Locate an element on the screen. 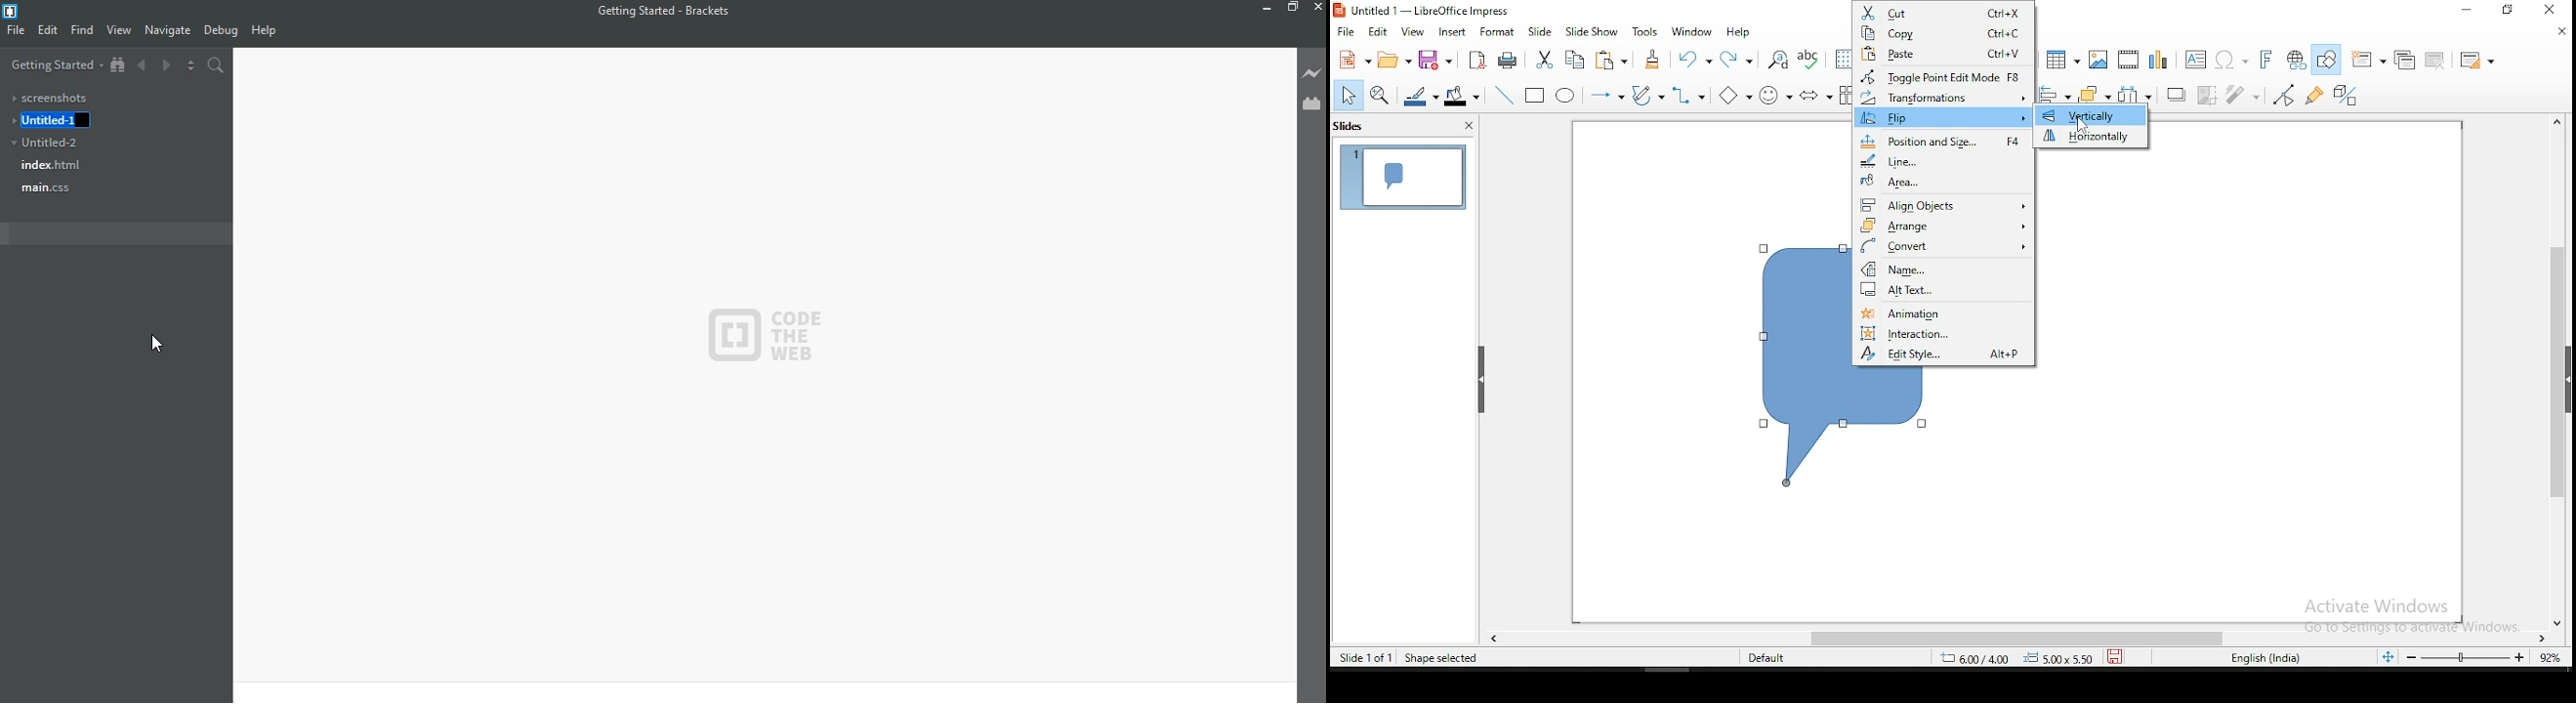  window is located at coordinates (1691, 33).